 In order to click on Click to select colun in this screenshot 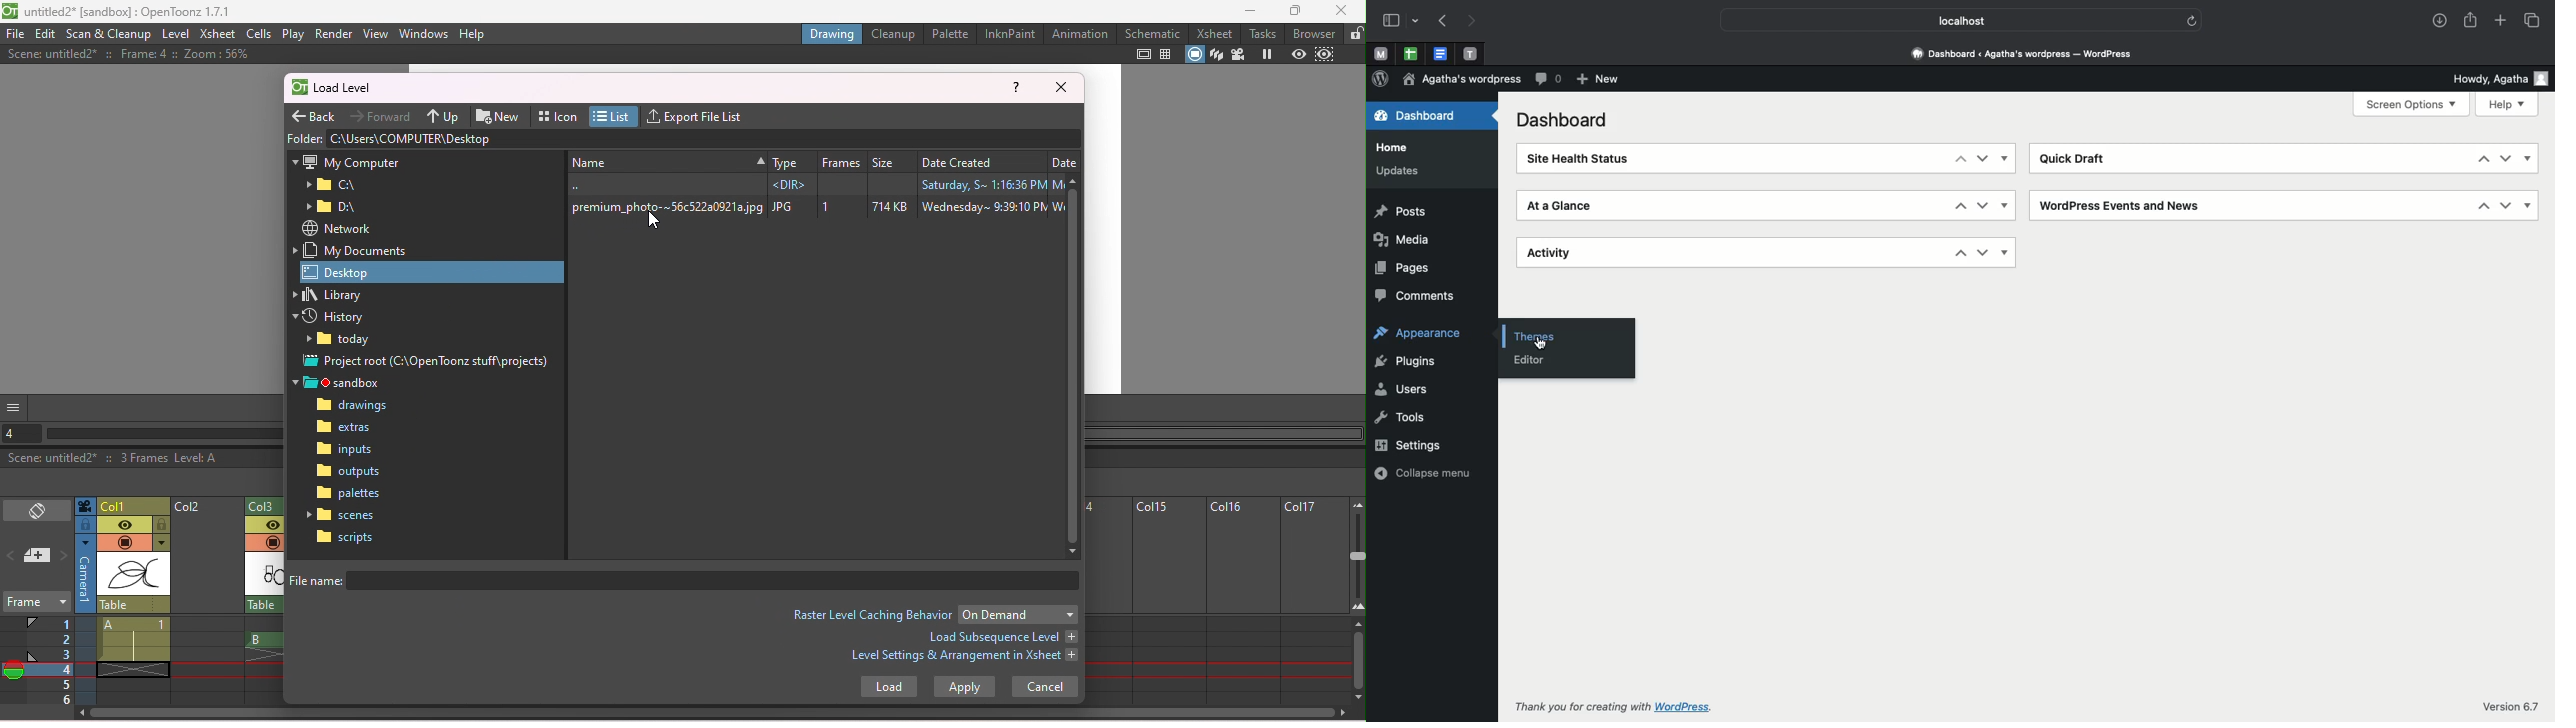, I will do `click(134, 505)`.